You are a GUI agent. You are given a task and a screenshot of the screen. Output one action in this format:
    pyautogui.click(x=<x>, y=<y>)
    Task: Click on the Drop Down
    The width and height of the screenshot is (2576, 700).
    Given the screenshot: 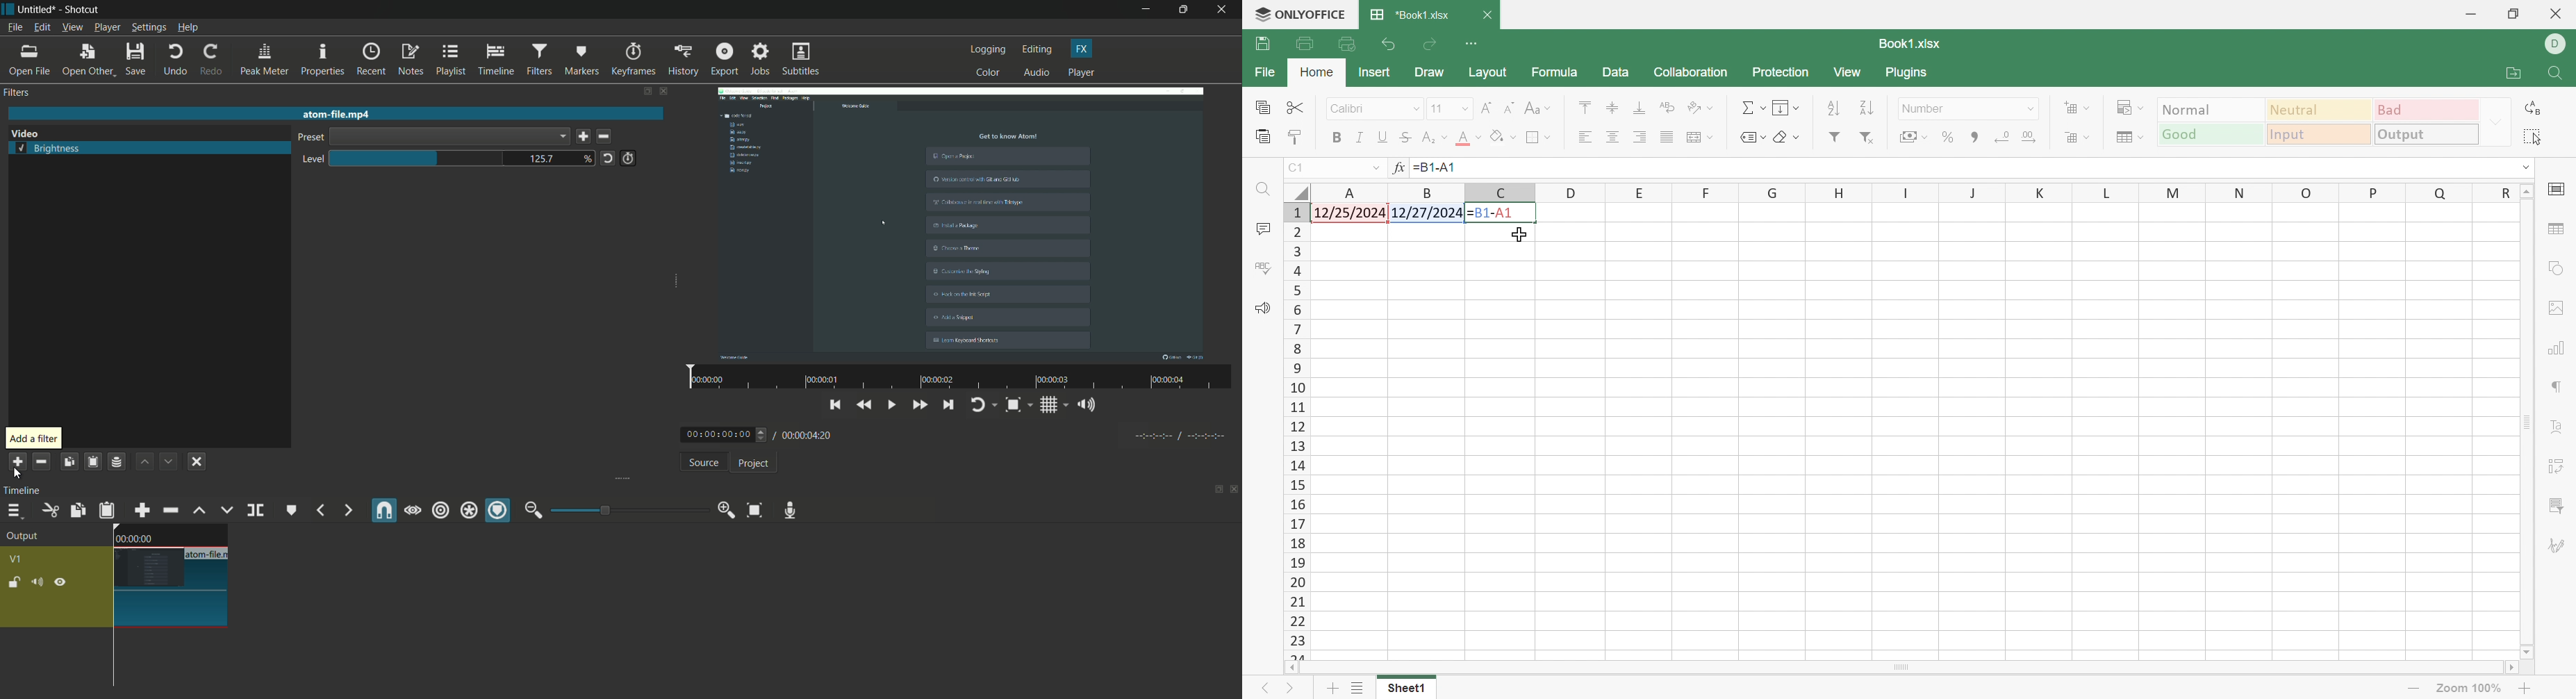 What is the action you would take?
    pyautogui.click(x=2496, y=121)
    